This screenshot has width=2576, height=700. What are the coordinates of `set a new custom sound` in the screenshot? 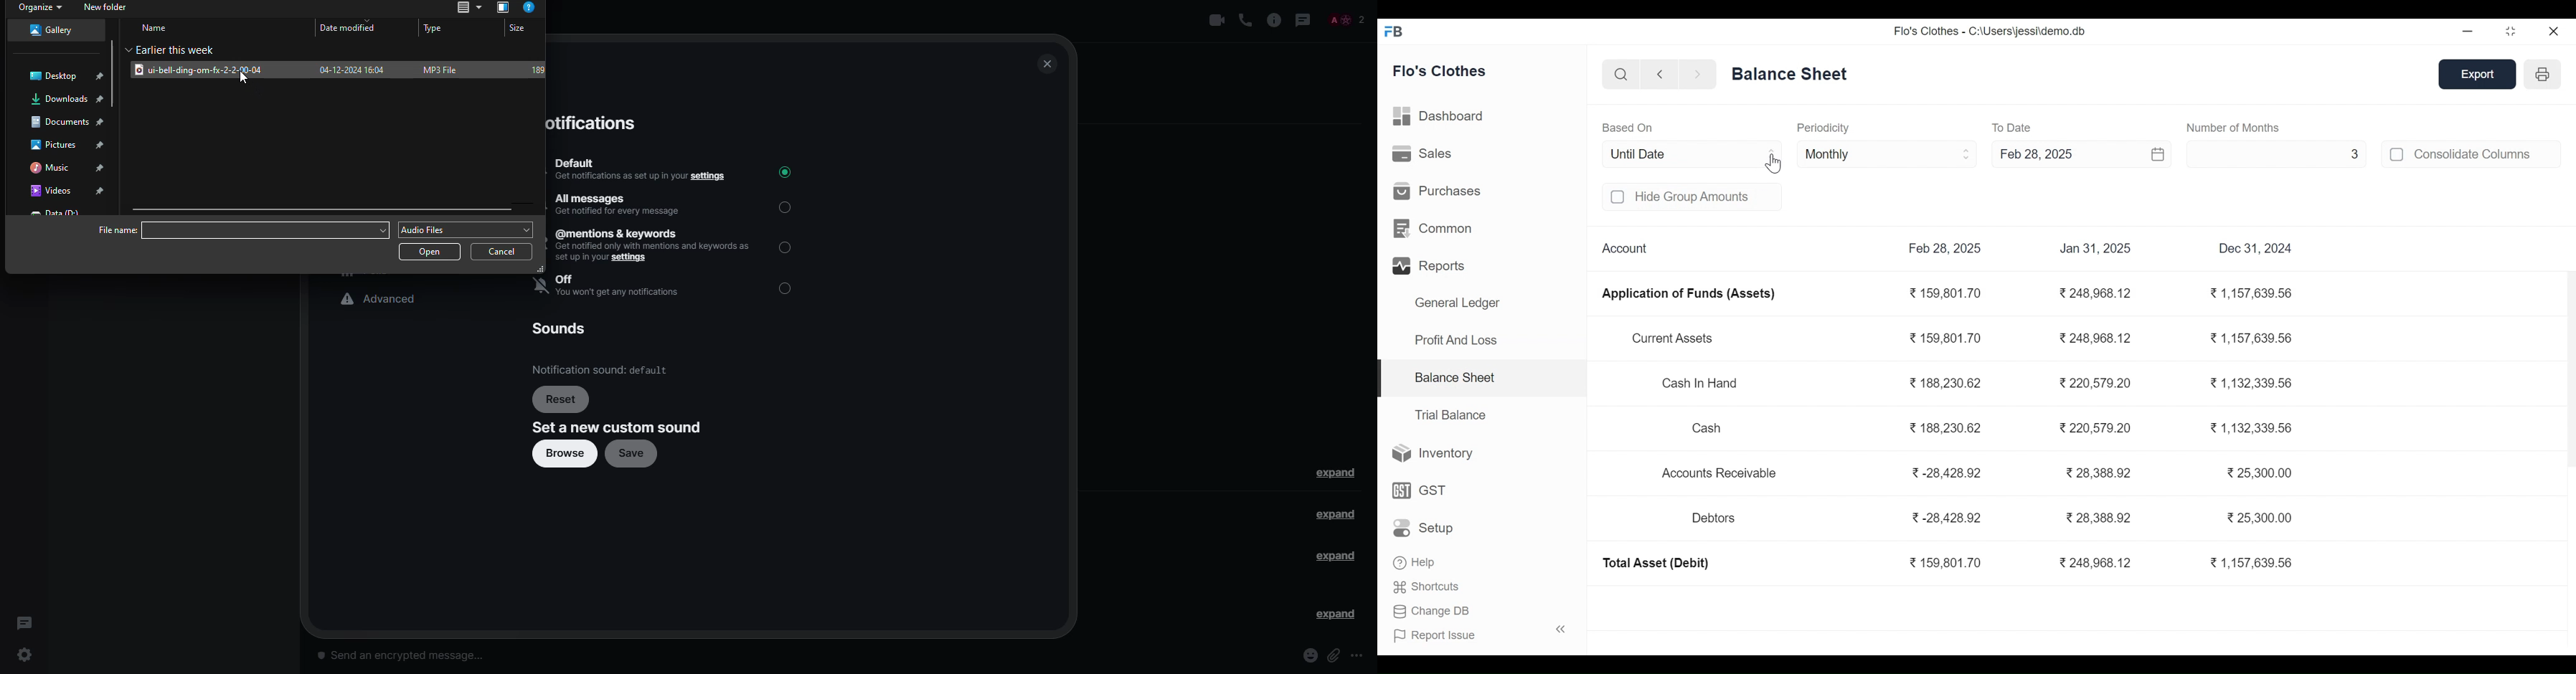 It's located at (620, 427).